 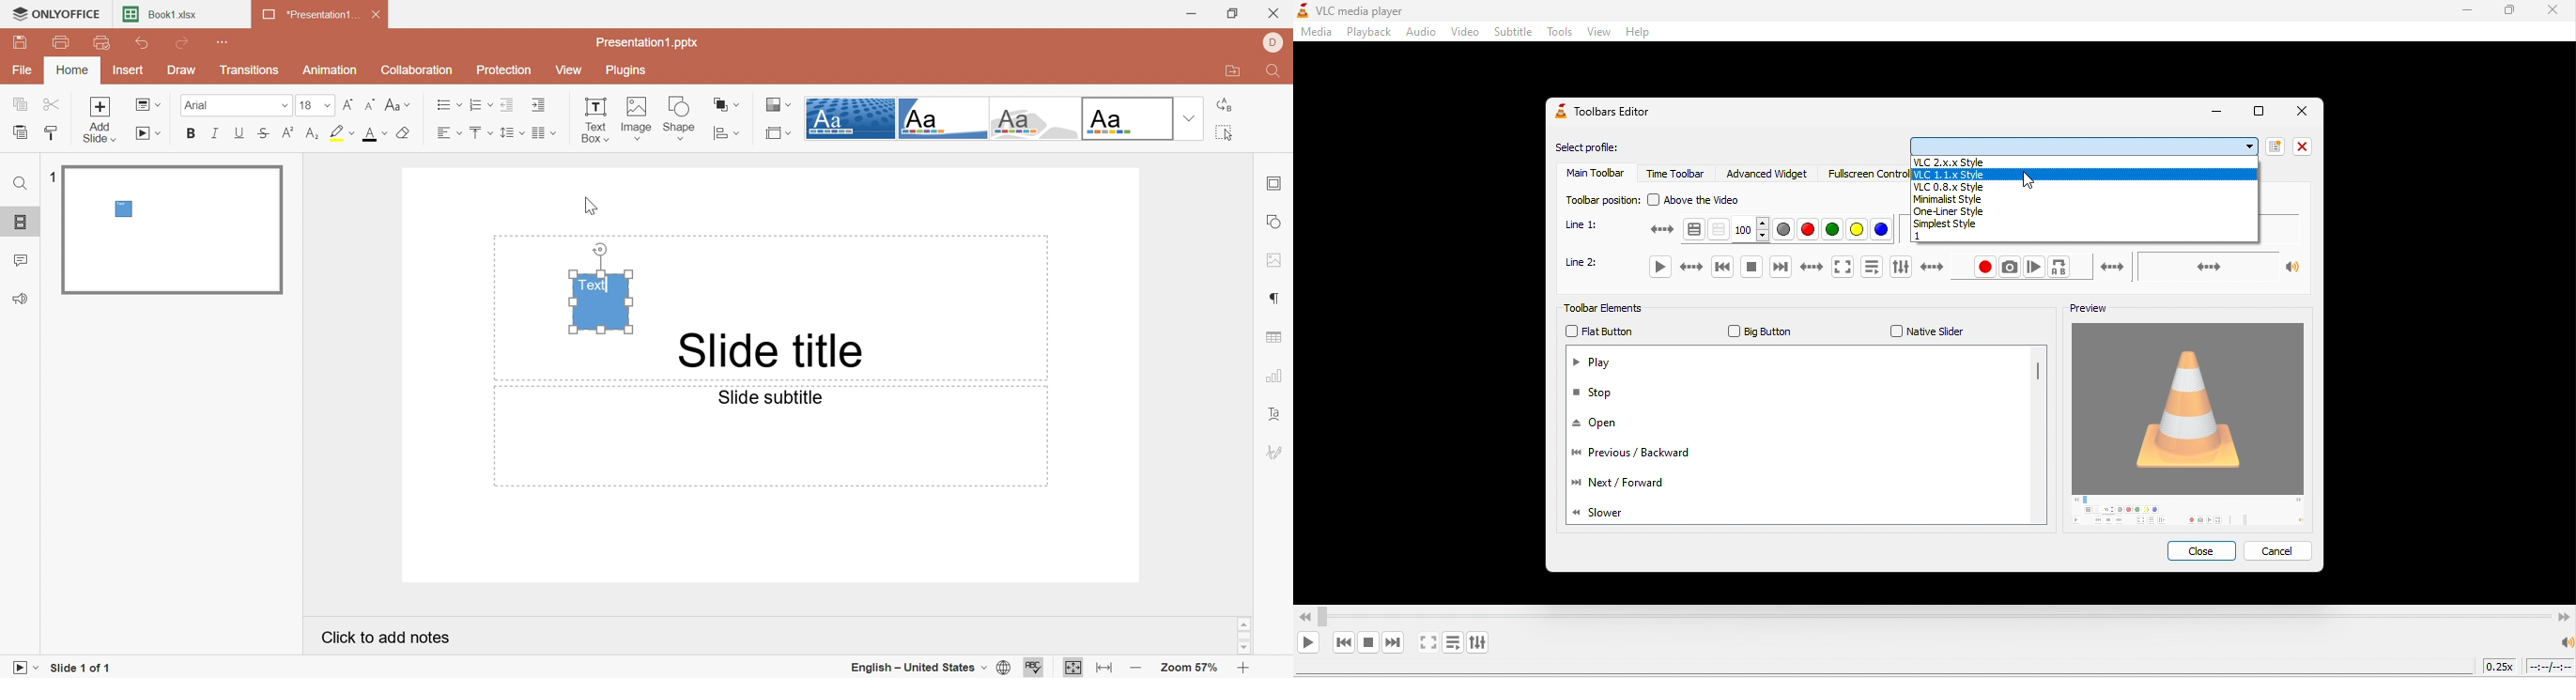 I want to click on Find, so click(x=1273, y=73).